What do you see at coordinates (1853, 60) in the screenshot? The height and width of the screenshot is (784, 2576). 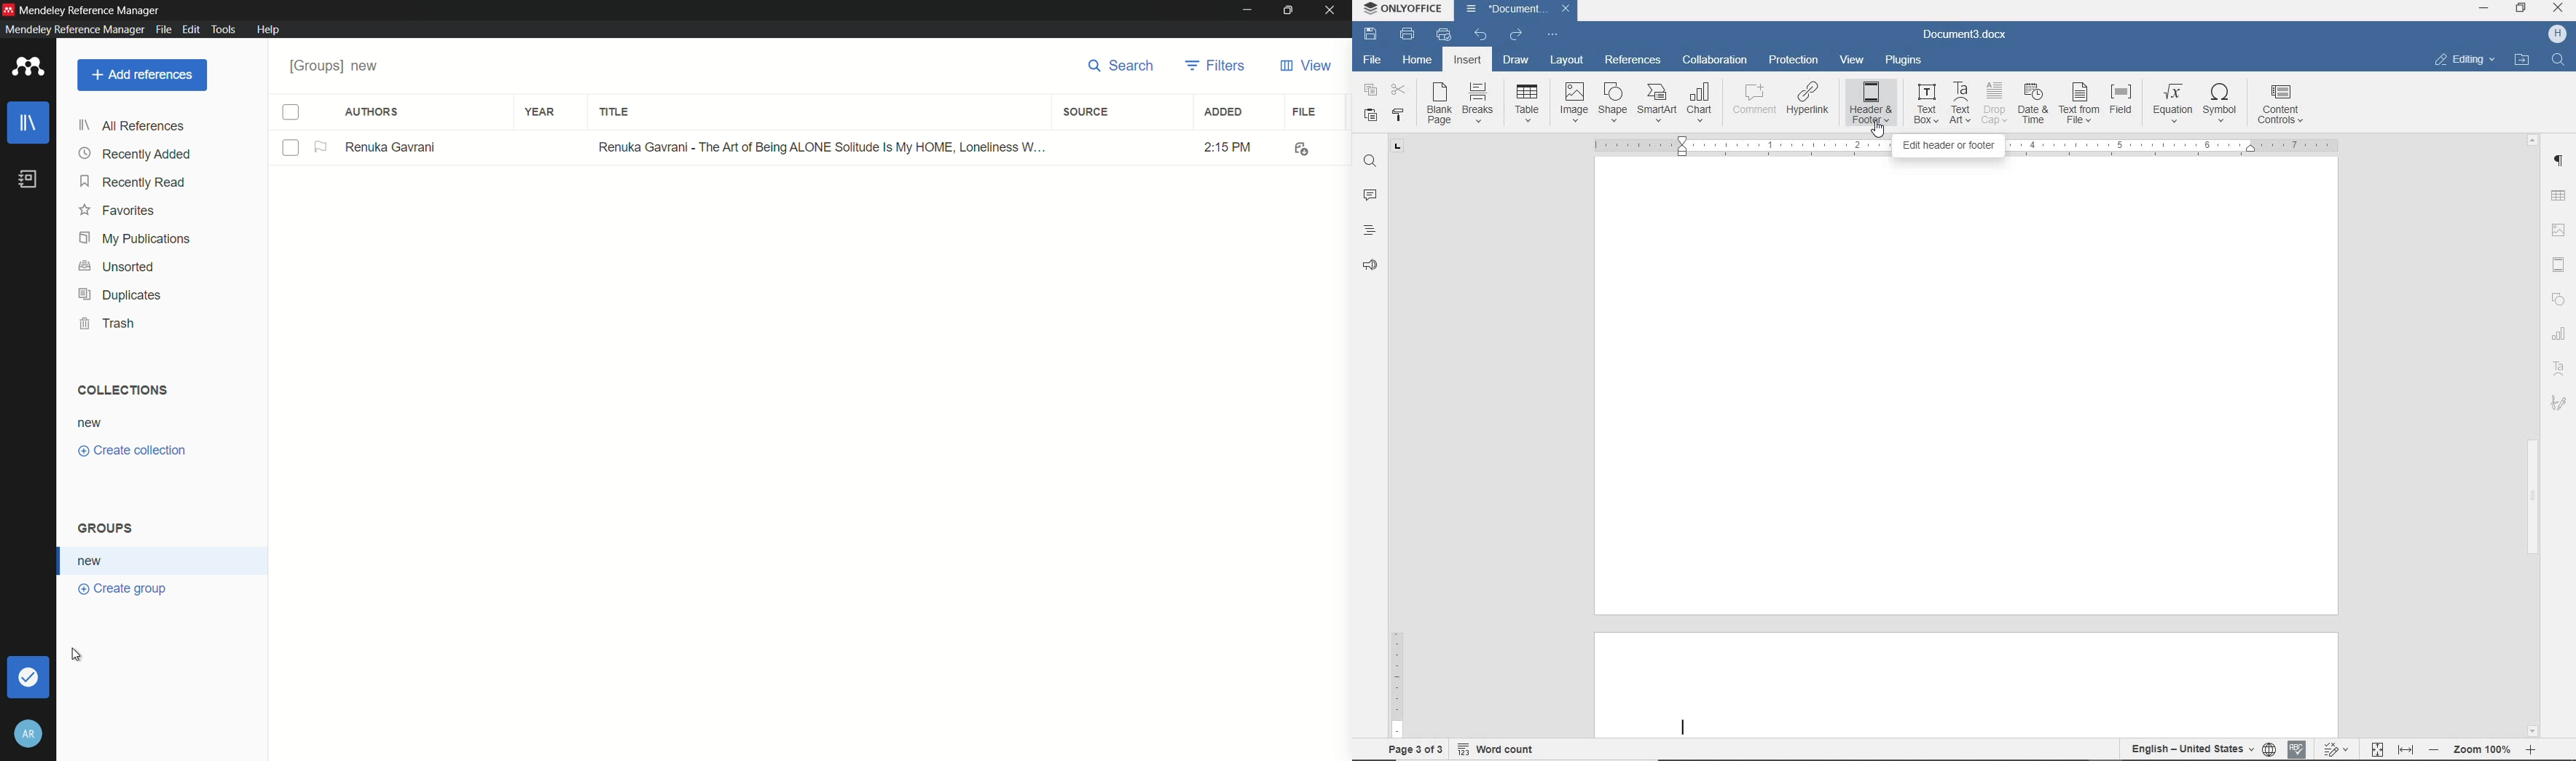 I see `VIEW` at bounding box center [1853, 60].